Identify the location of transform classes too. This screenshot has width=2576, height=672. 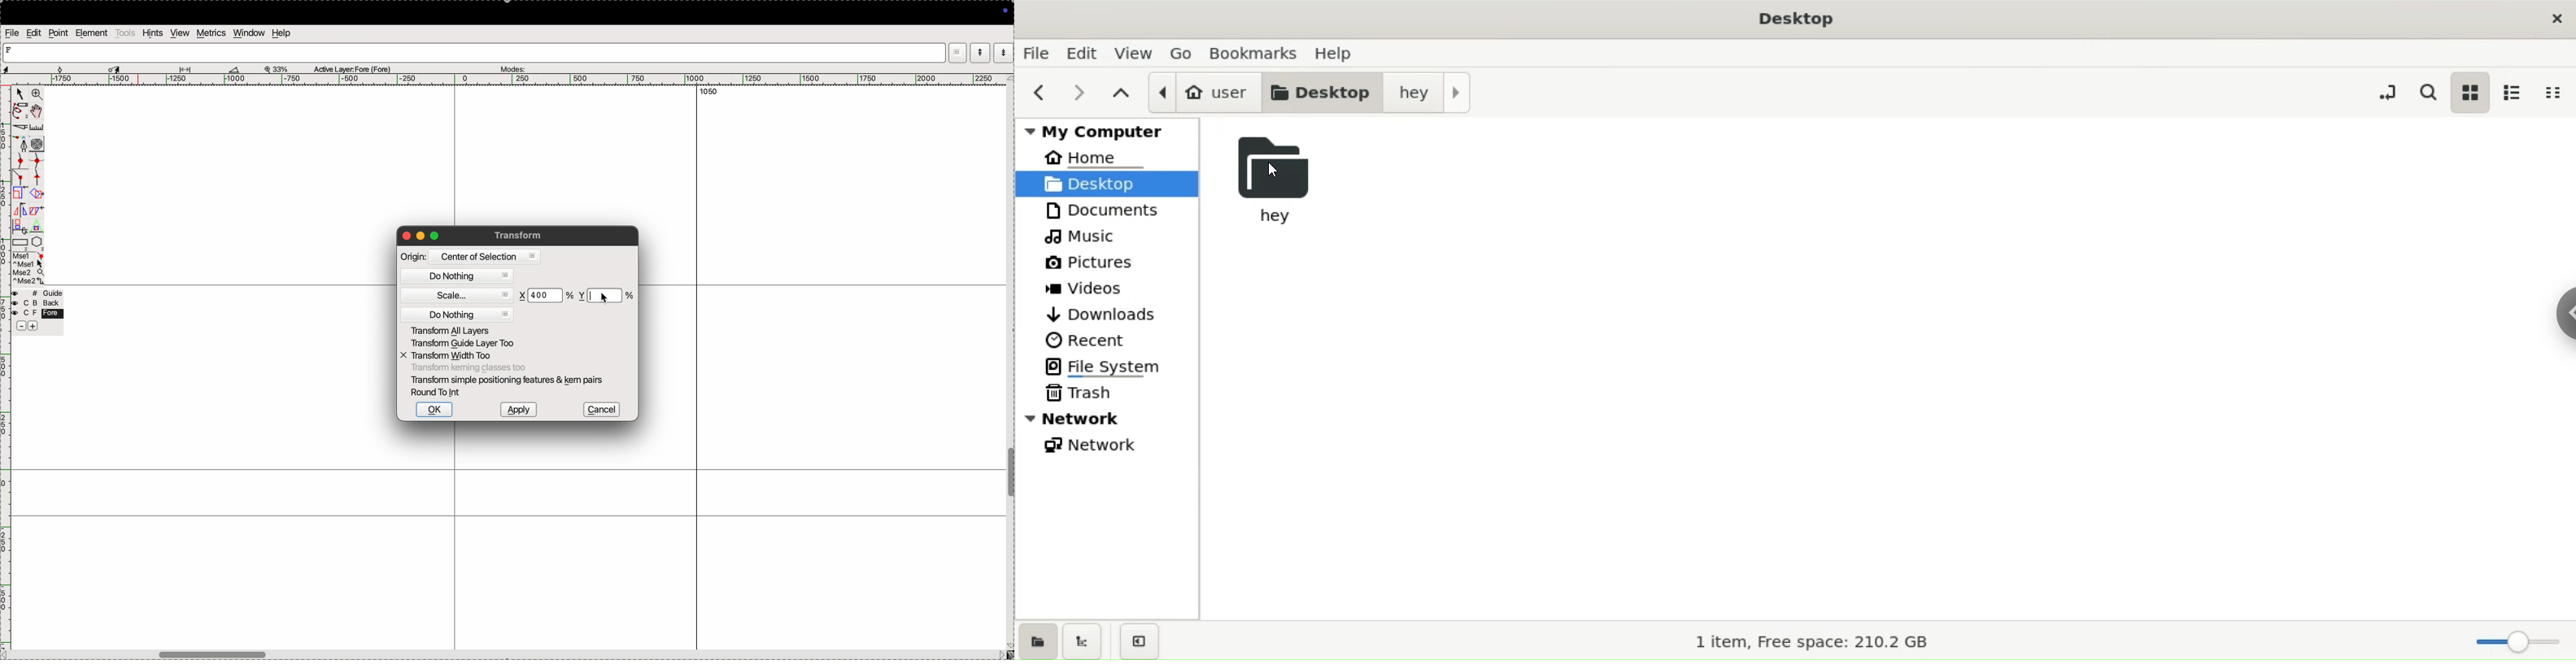
(468, 368).